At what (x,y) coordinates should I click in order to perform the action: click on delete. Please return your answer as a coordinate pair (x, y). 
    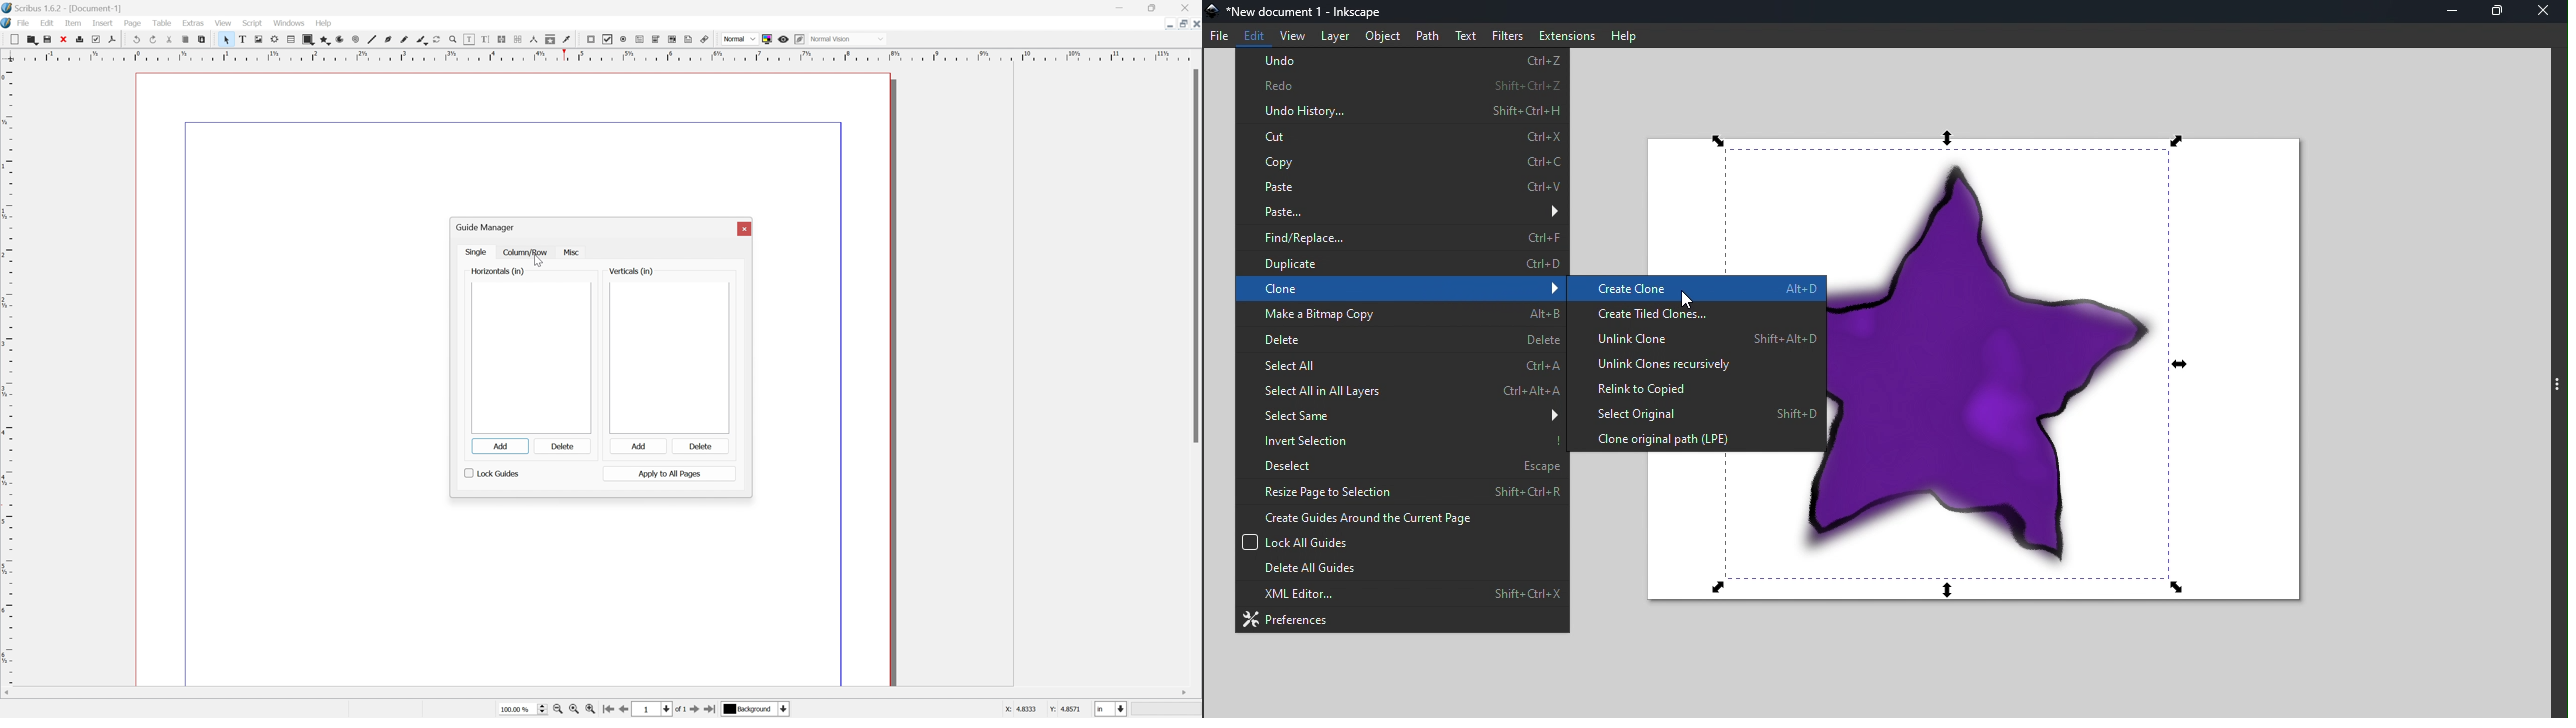
    Looking at the image, I should click on (562, 446).